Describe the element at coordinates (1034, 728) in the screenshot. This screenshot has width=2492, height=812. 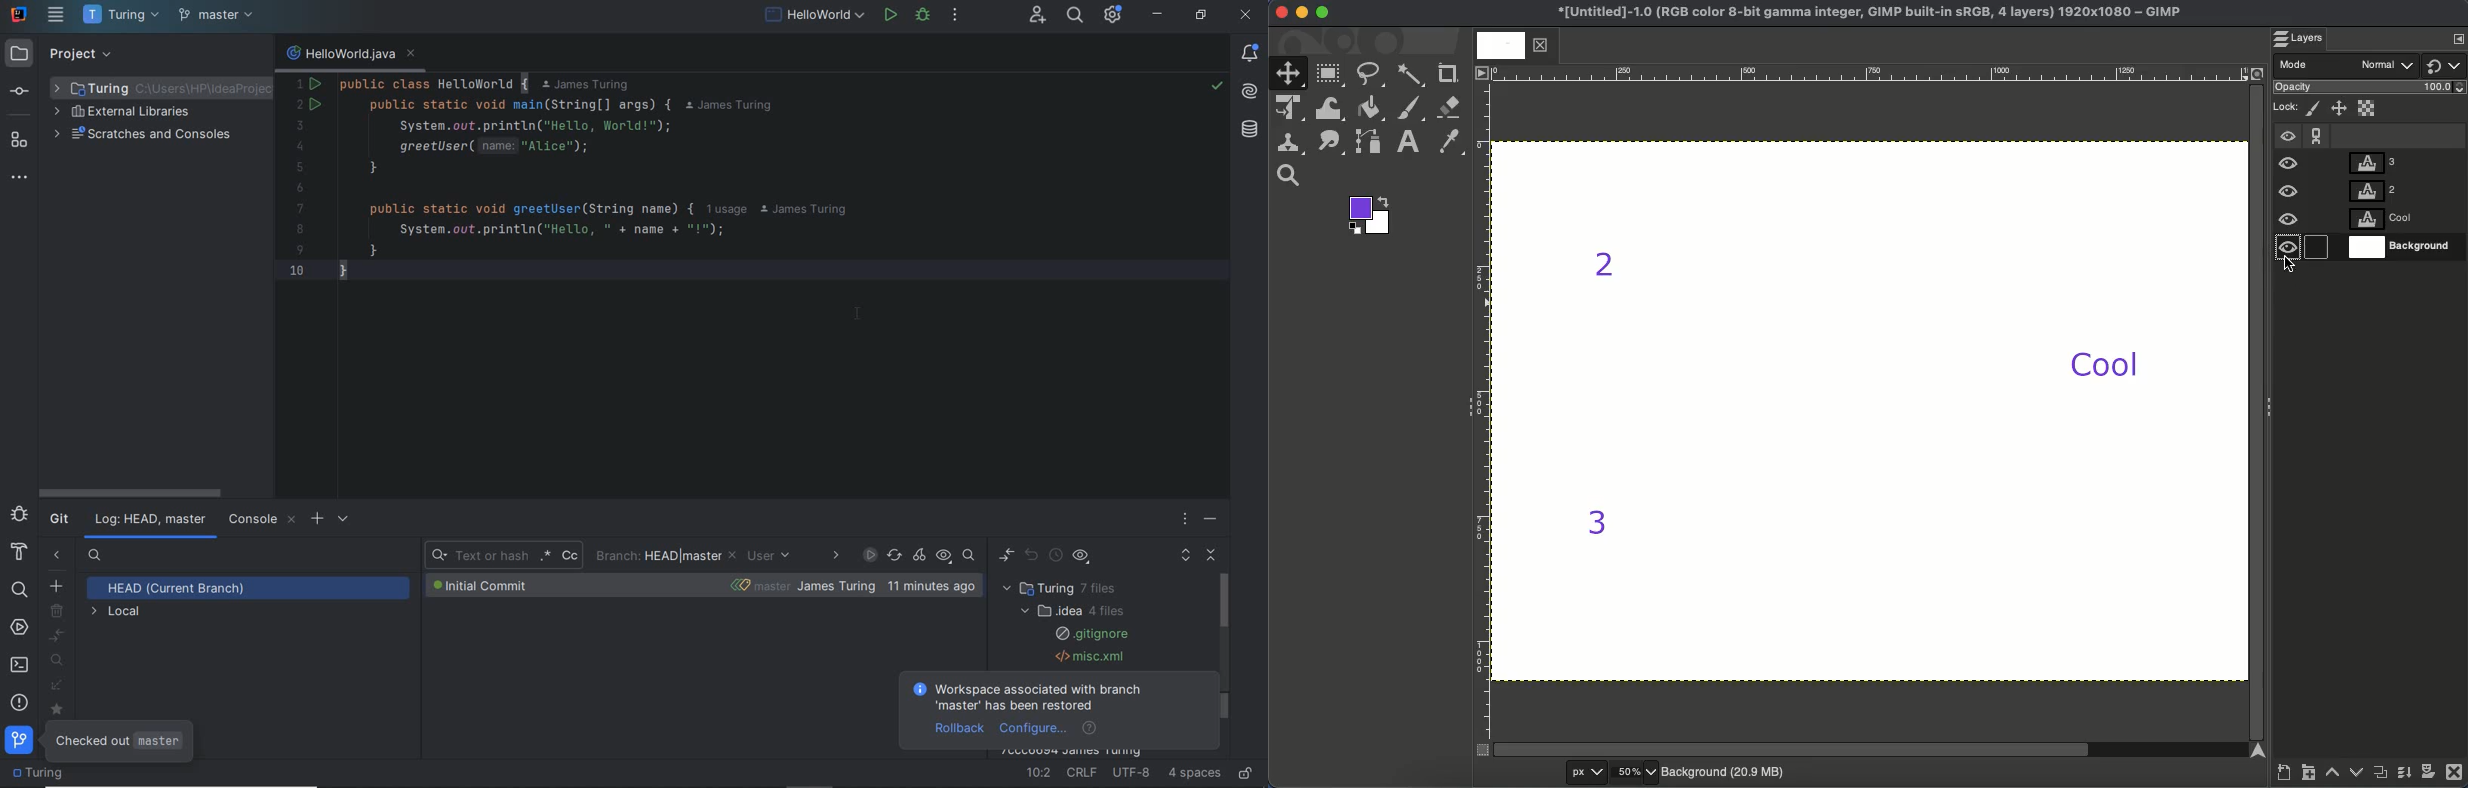
I see `configure` at that location.